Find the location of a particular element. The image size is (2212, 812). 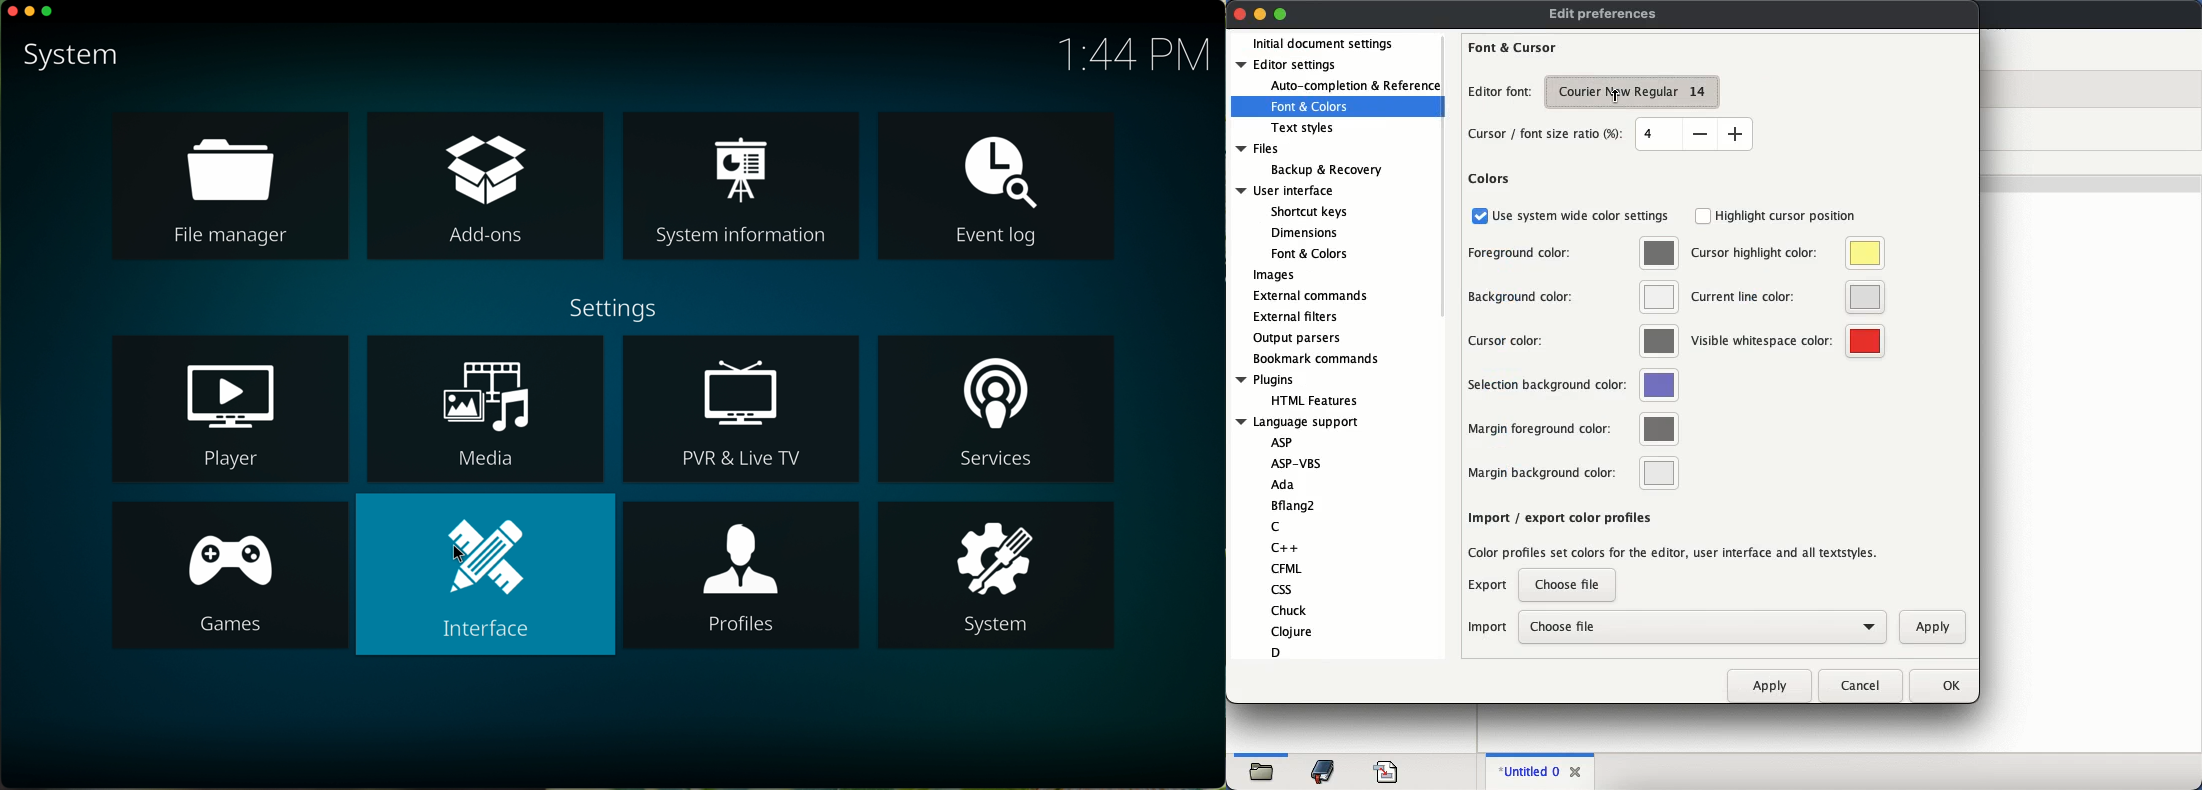

HTML features is located at coordinates (1317, 401).